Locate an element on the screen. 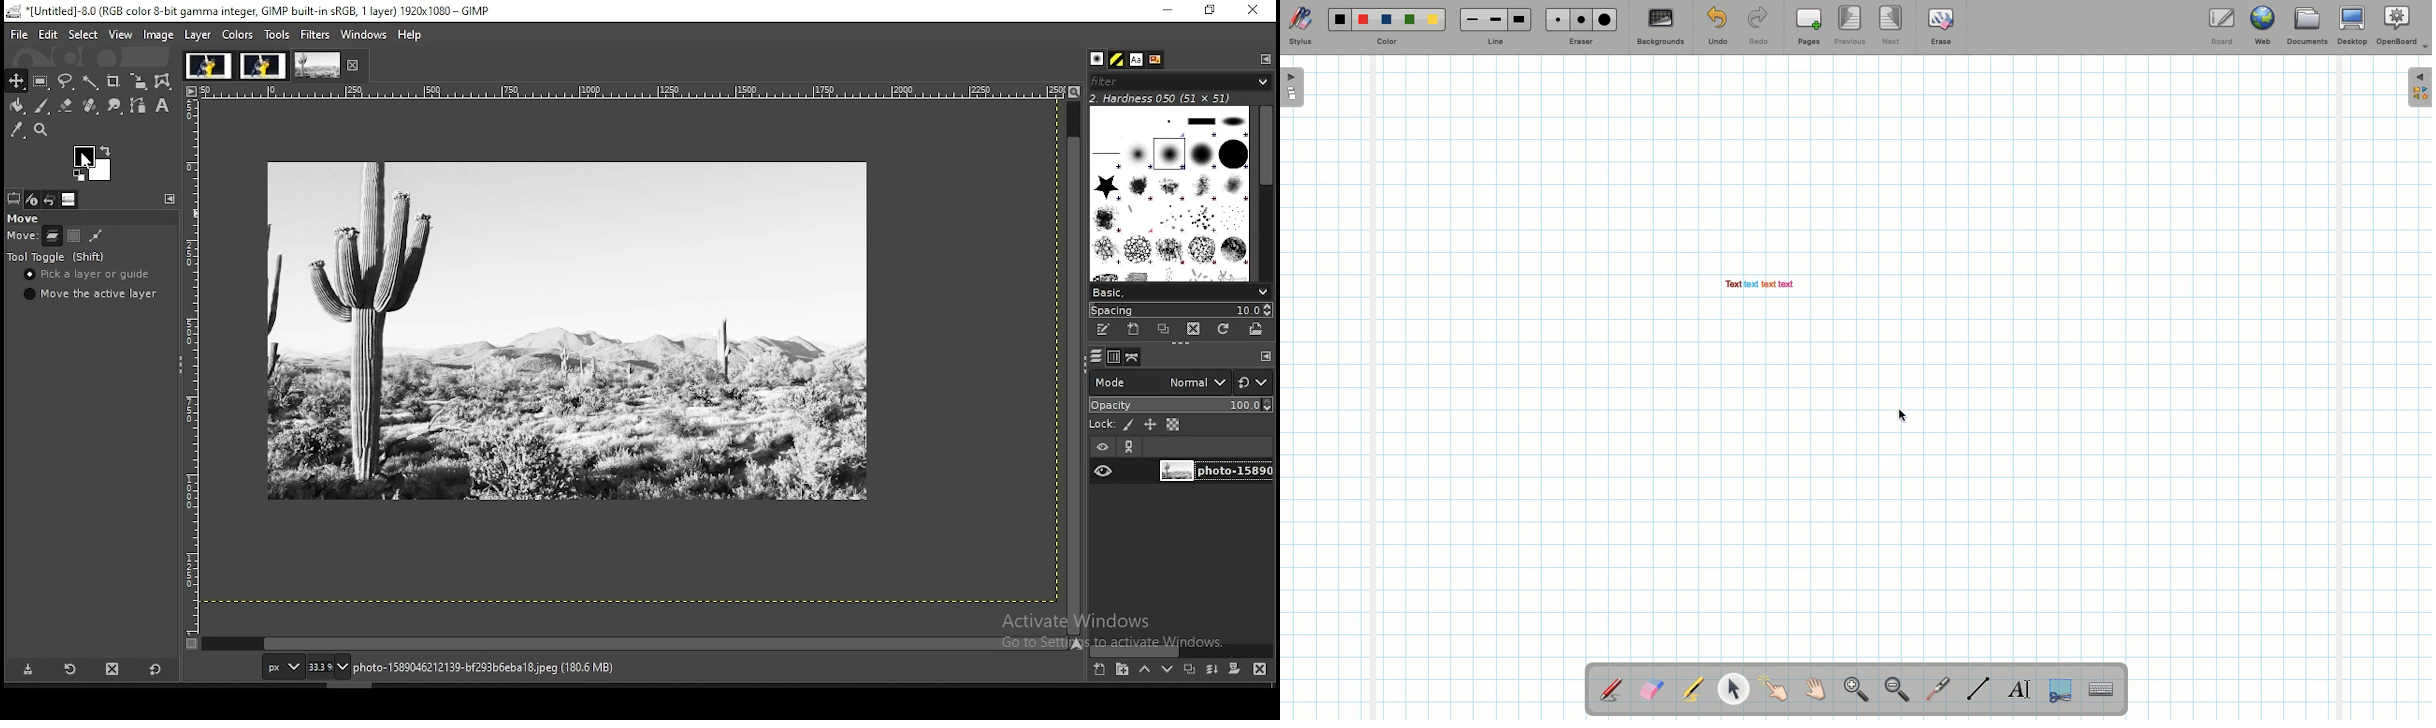  help is located at coordinates (412, 36).